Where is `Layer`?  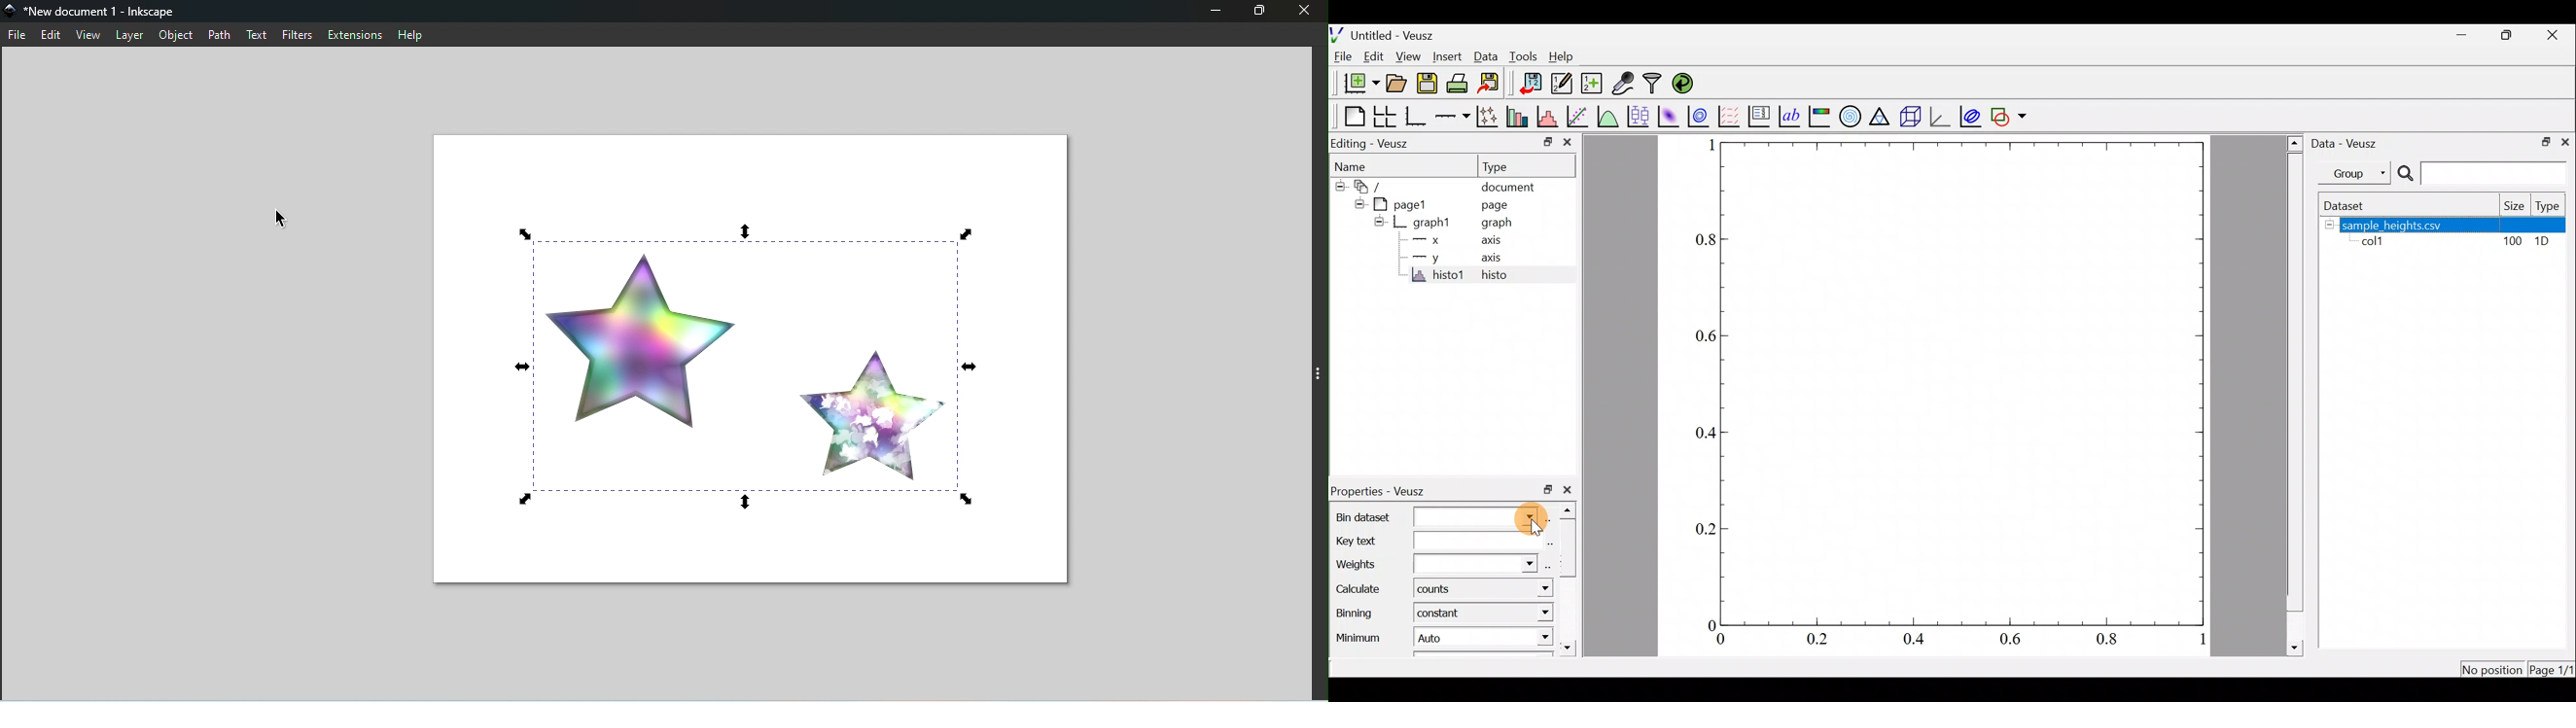
Layer is located at coordinates (130, 36).